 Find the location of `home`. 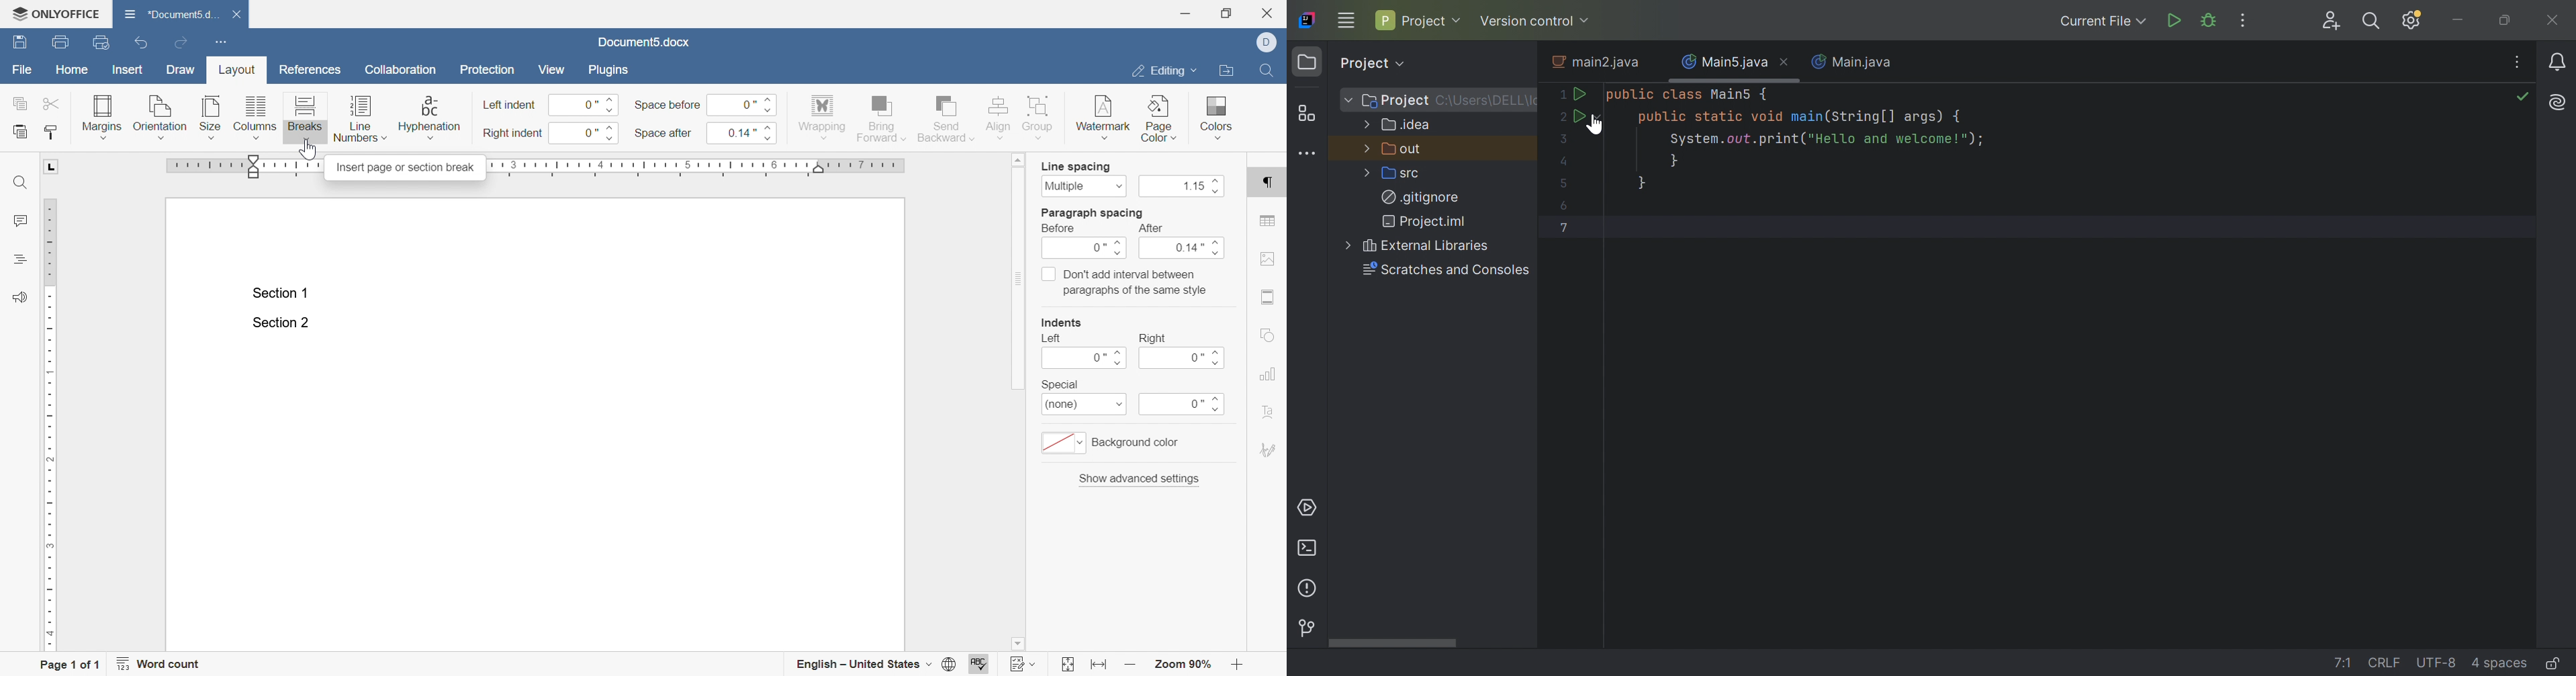

home is located at coordinates (72, 70).